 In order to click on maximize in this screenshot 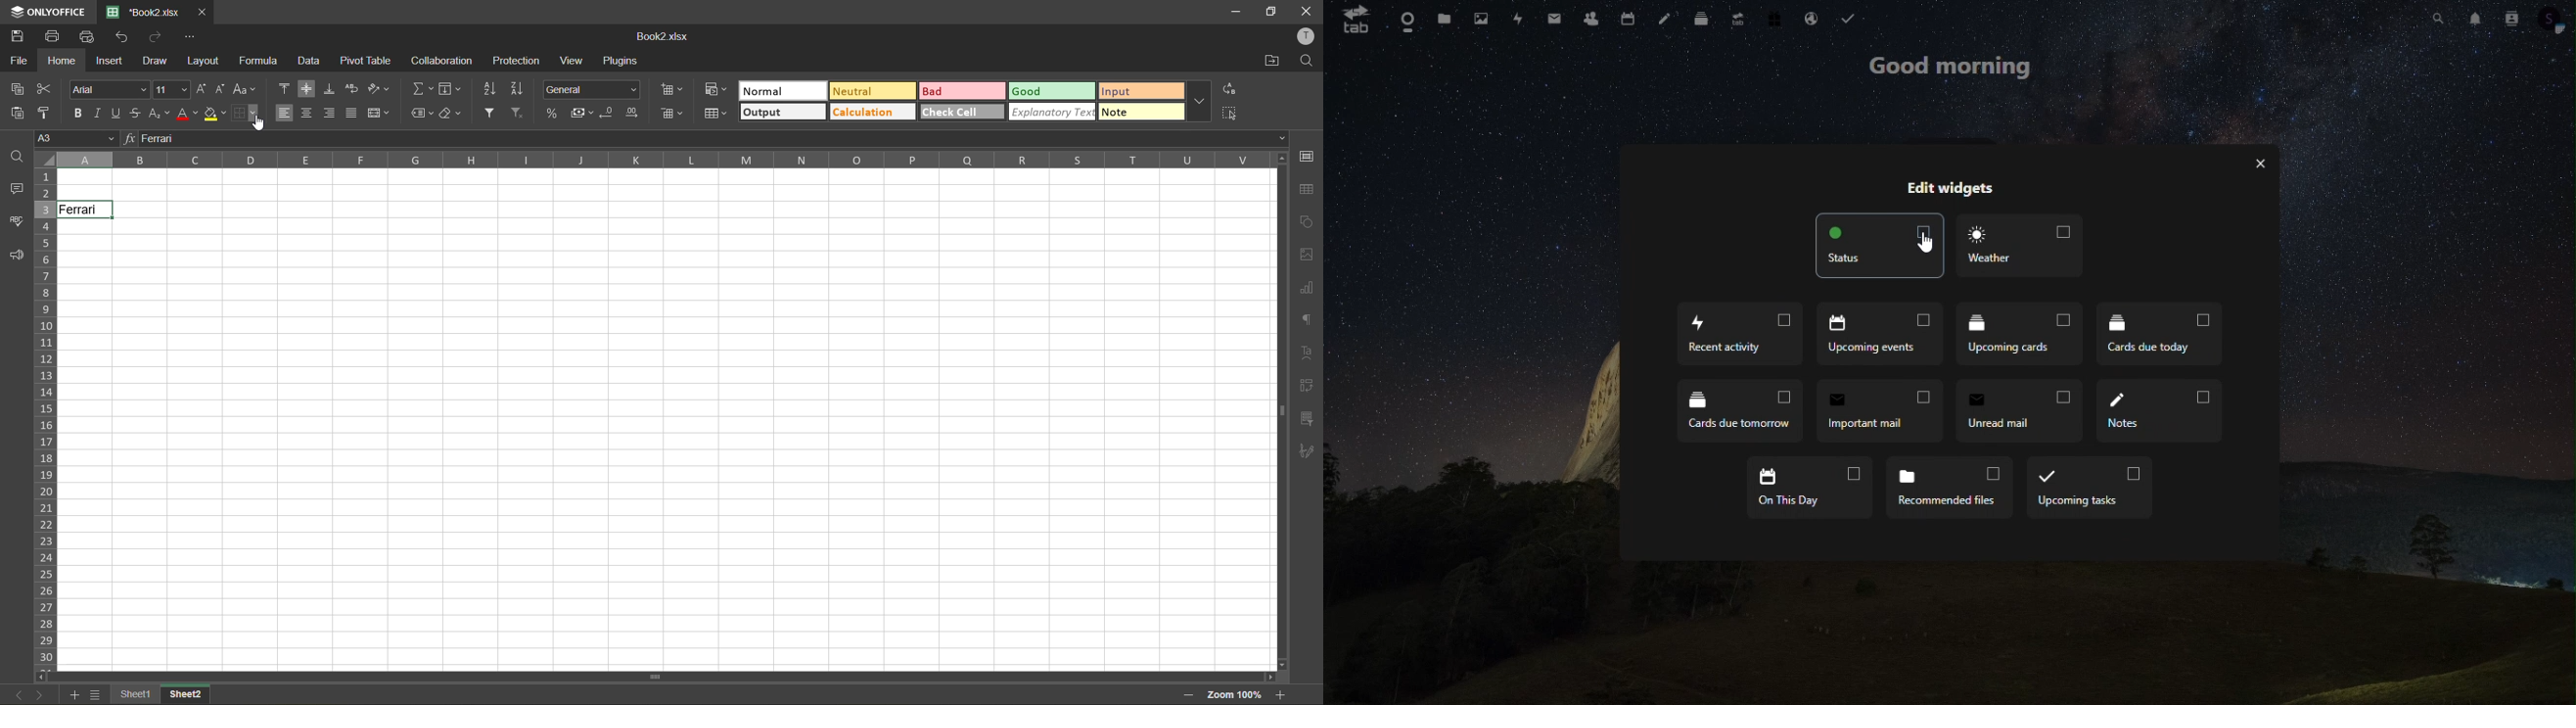, I will do `click(1268, 12)`.